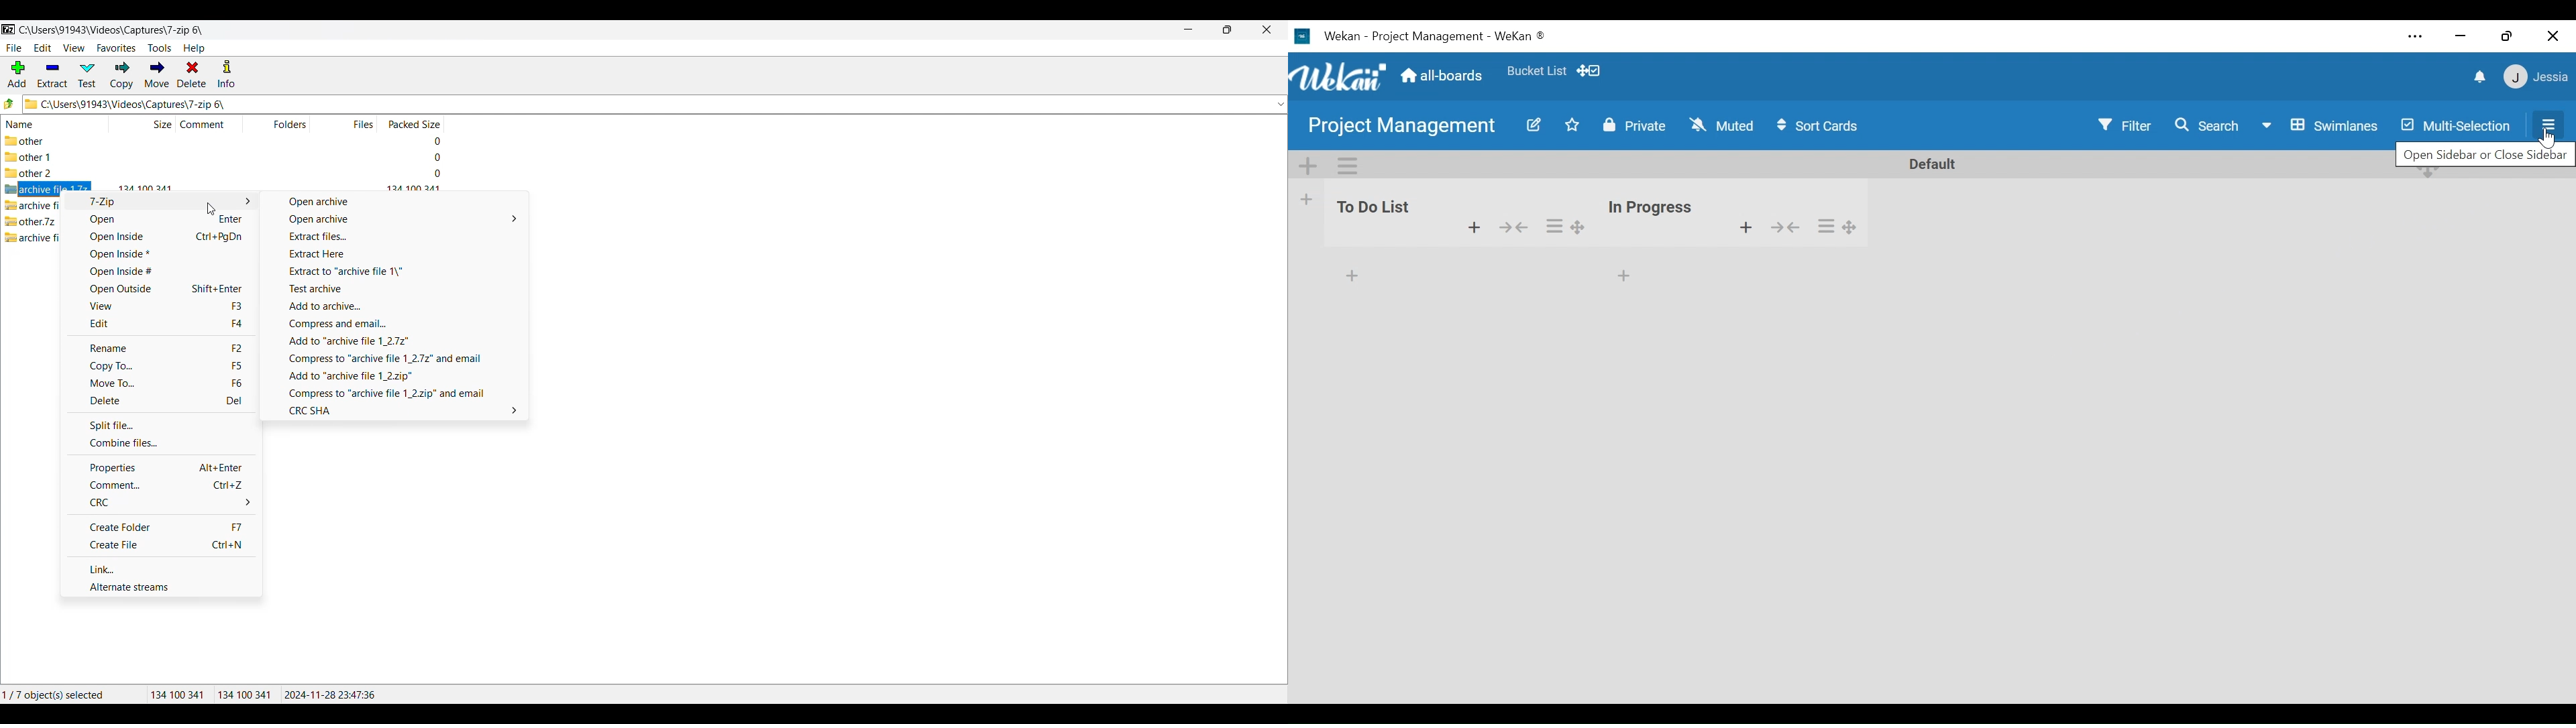  What do you see at coordinates (160, 426) in the screenshot?
I see `Split file` at bounding box center [160, 426].